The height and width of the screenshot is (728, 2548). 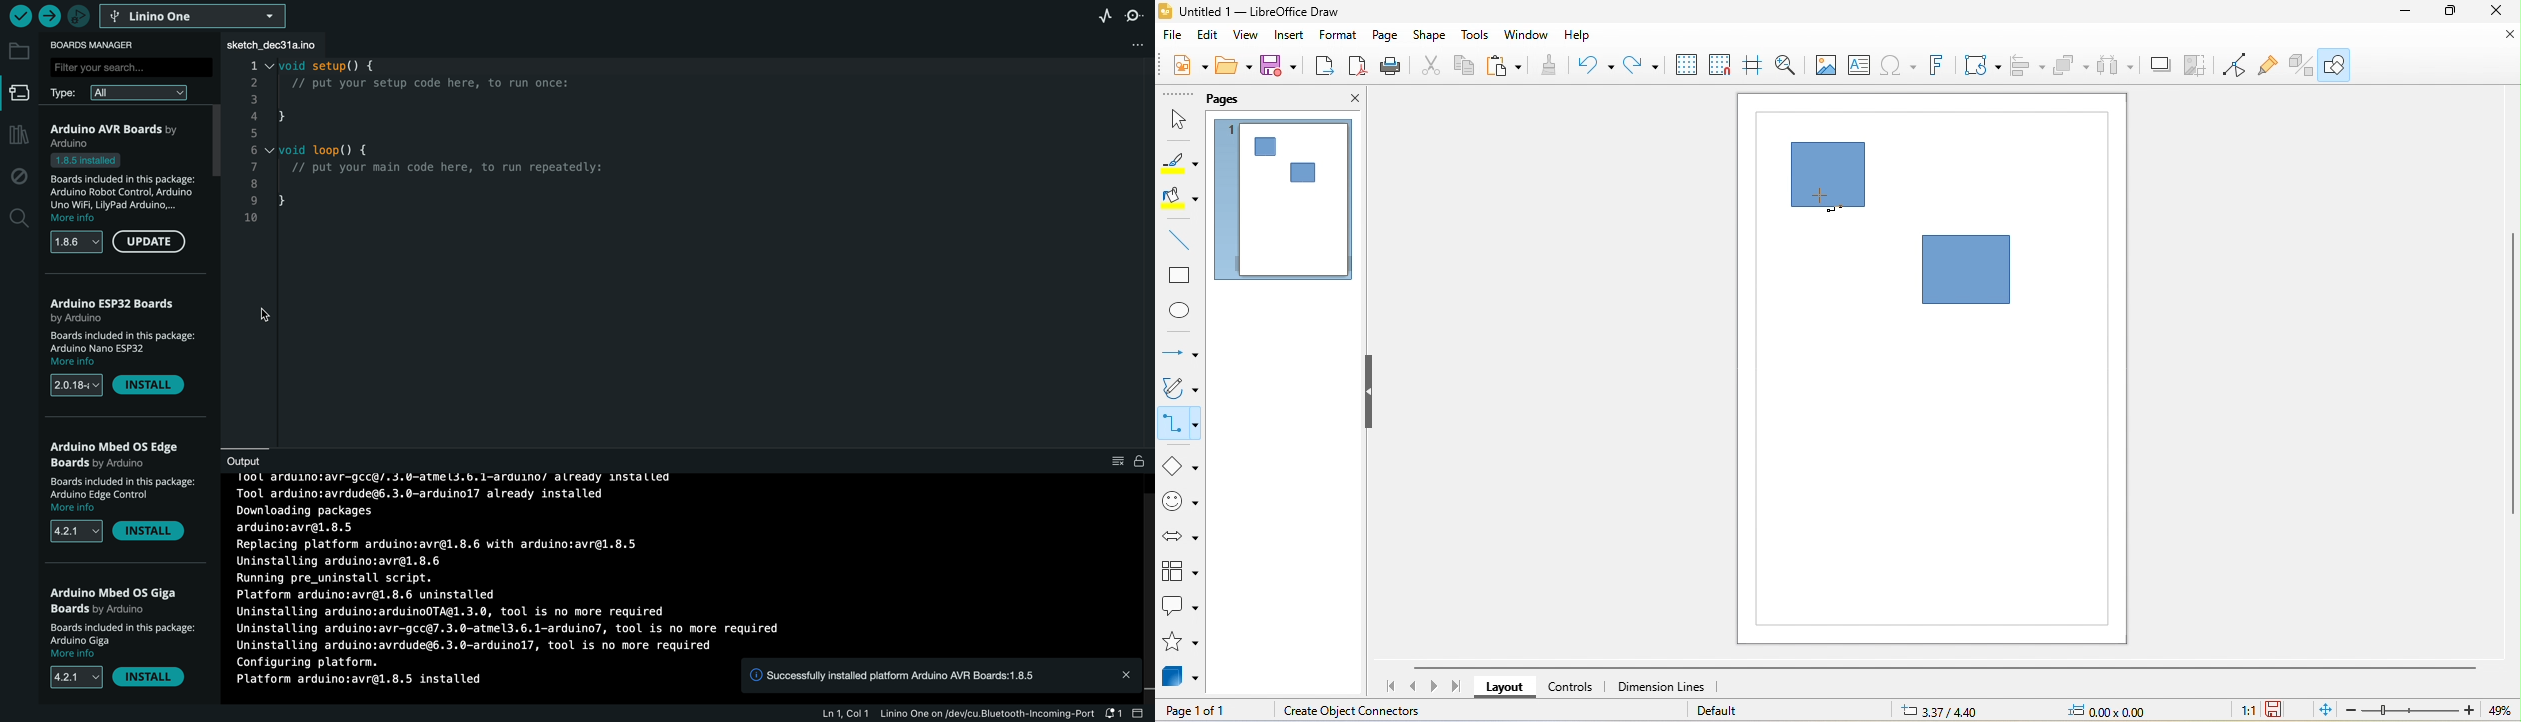 I want to click on 3d objects, so click(x=1178, y=677).